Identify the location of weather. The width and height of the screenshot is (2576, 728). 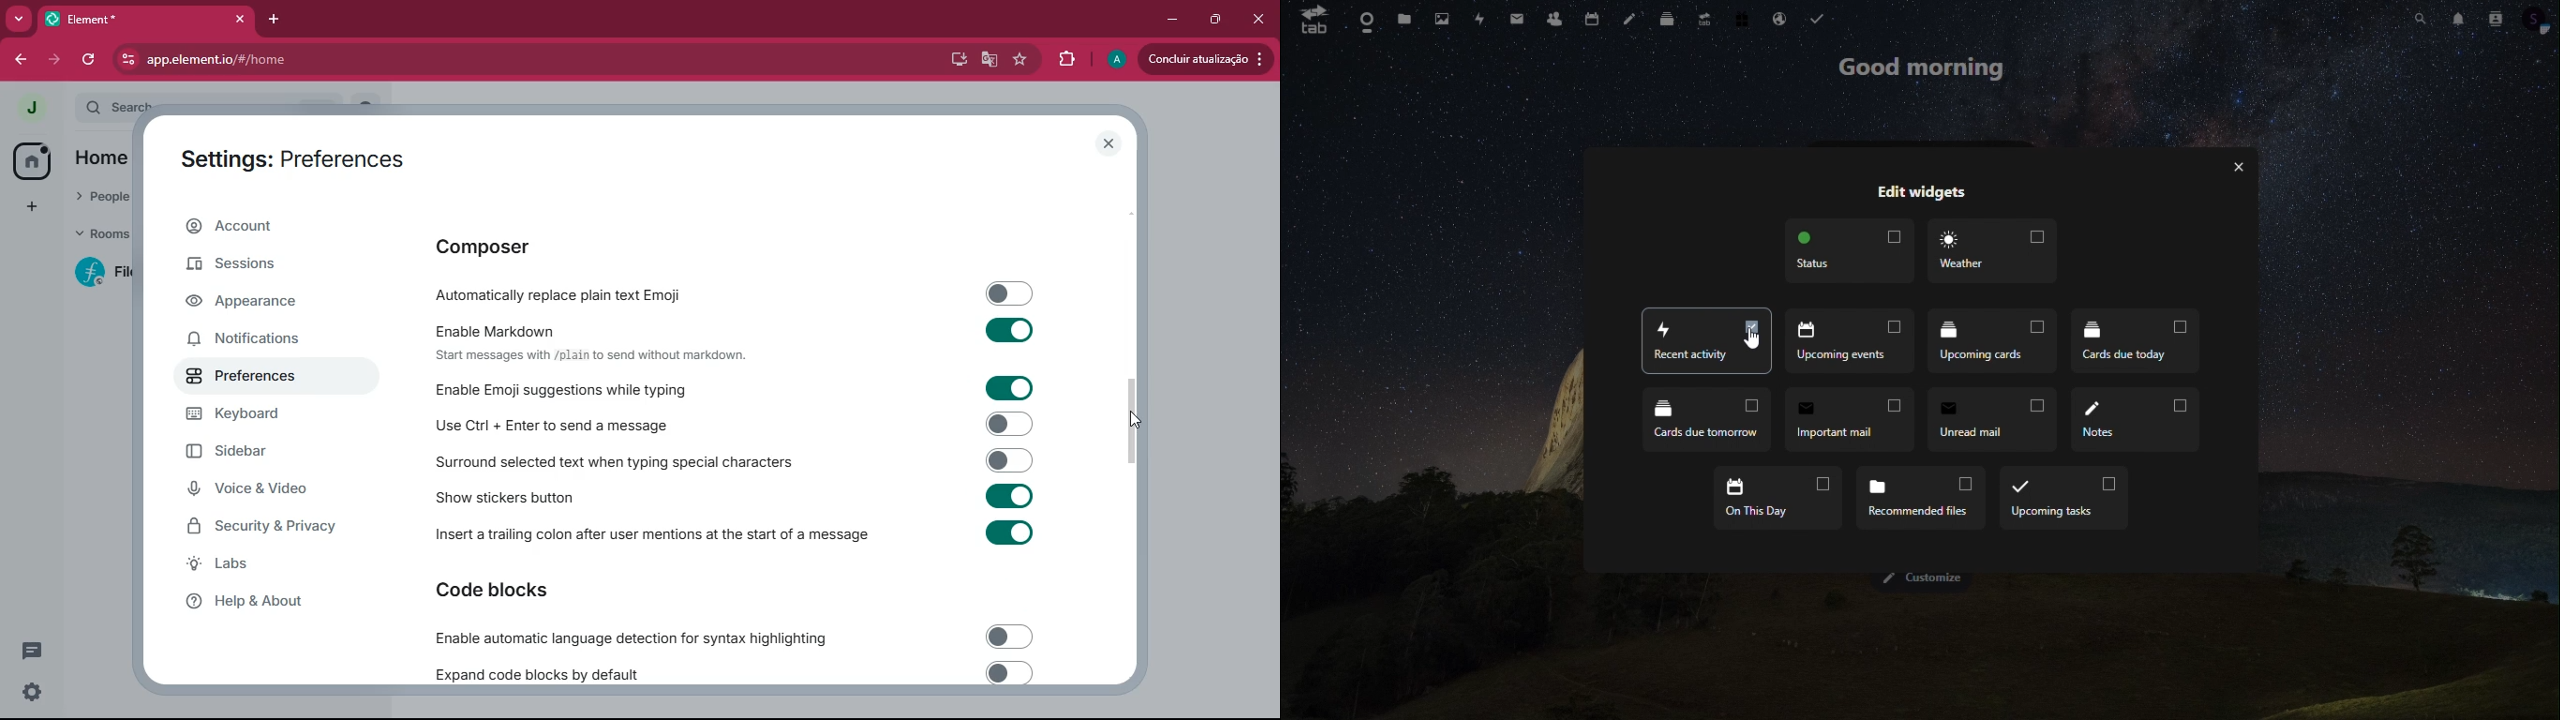
(1996, 256).